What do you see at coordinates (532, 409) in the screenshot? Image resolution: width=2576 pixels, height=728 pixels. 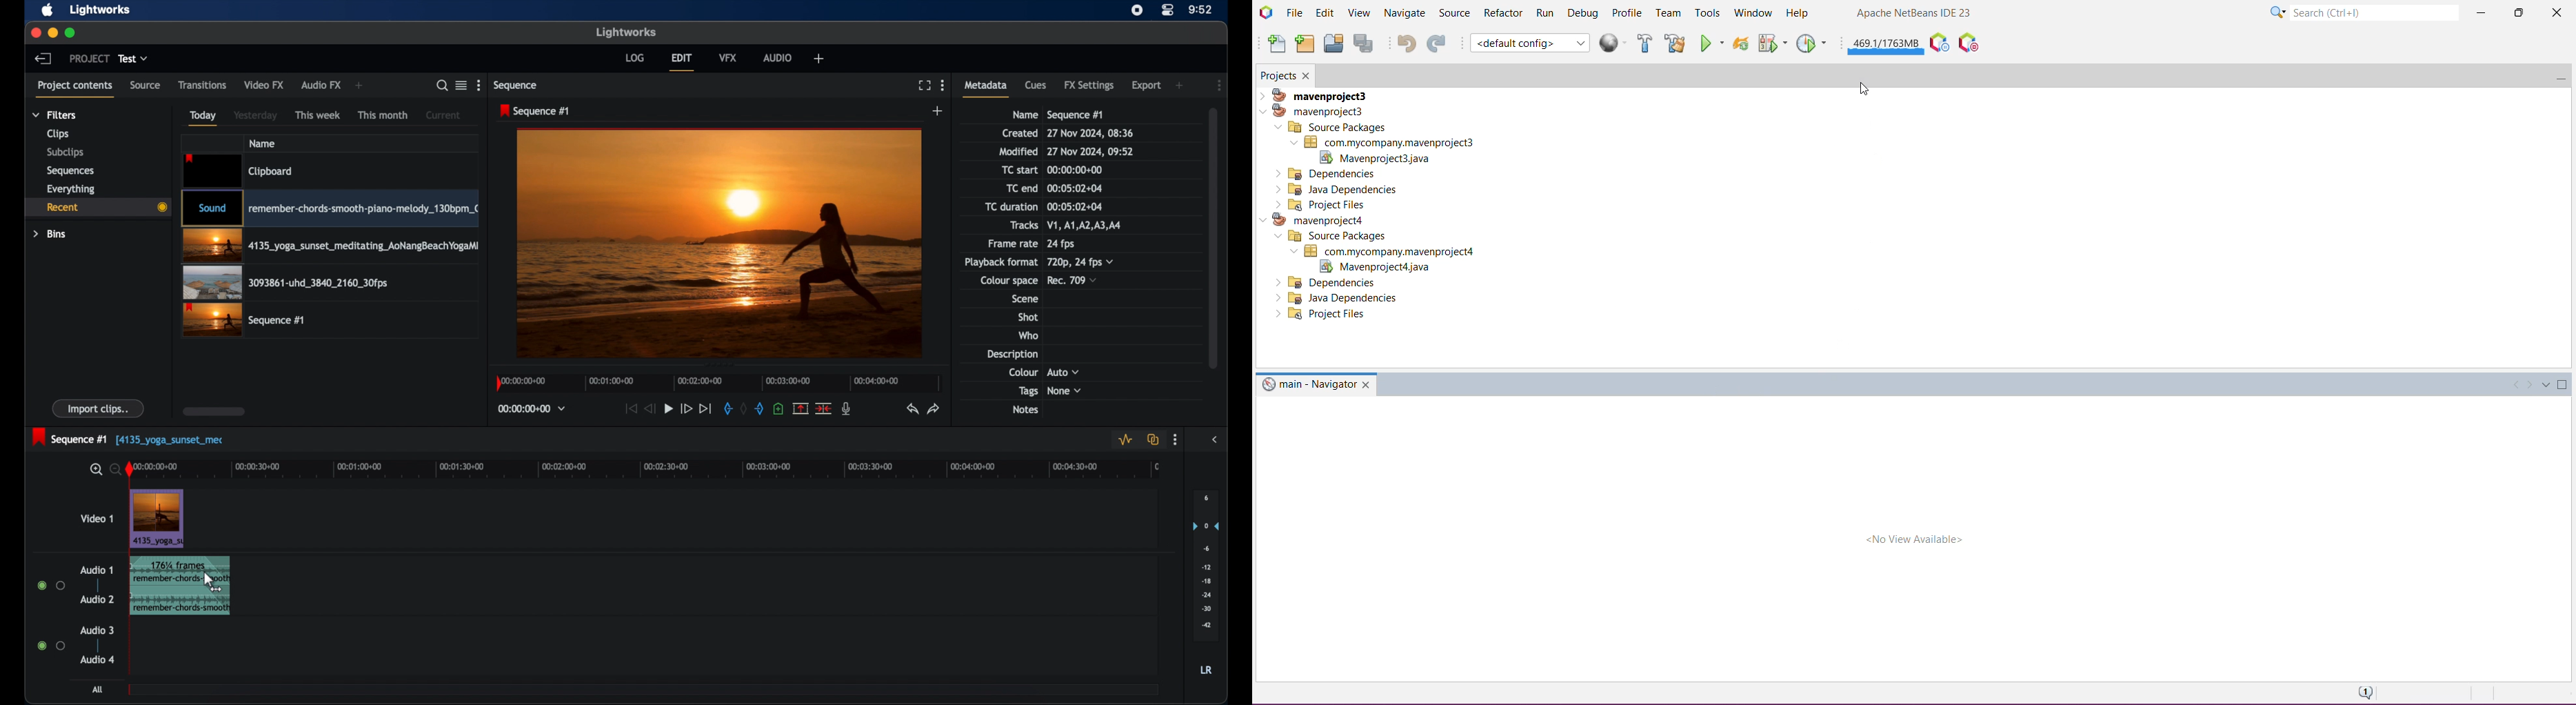 I see `timecodes and reels` at bounding box center [532, 409].